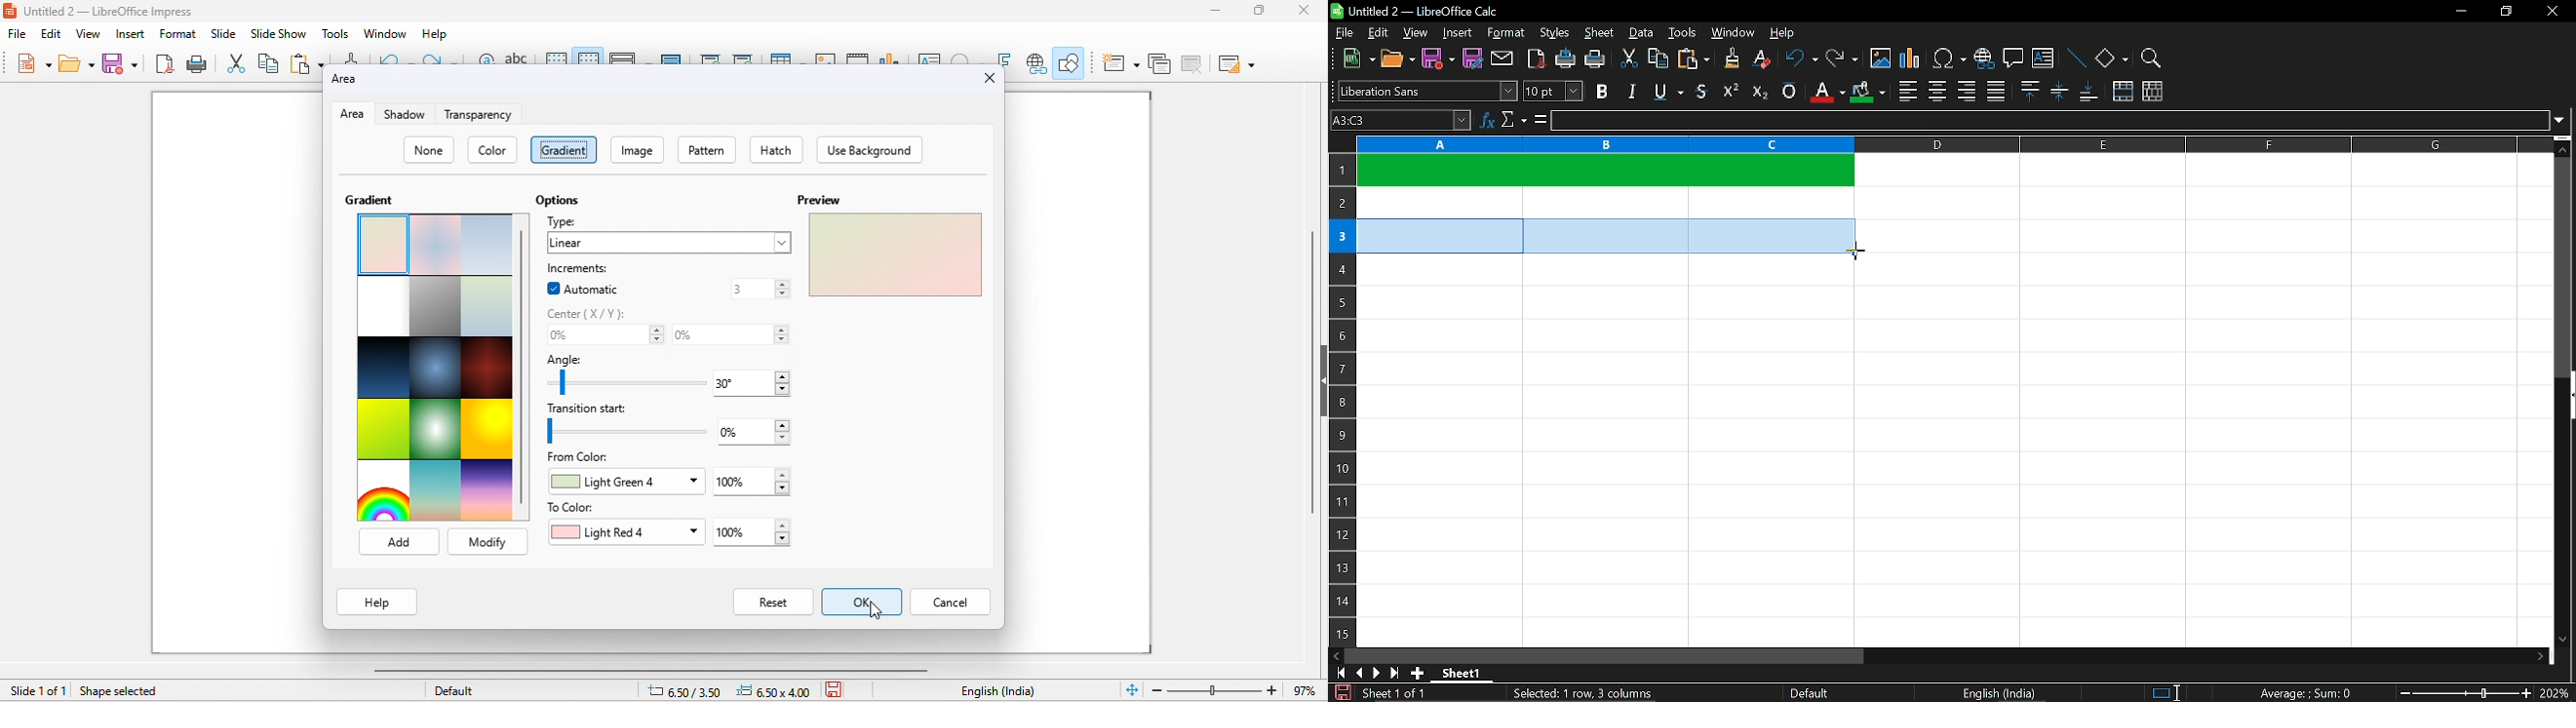 The image size is (2576, 728). What do you see at coordinates (1438, 59) in the screenshot?
I see `save` at bounding box center [1438, 59].